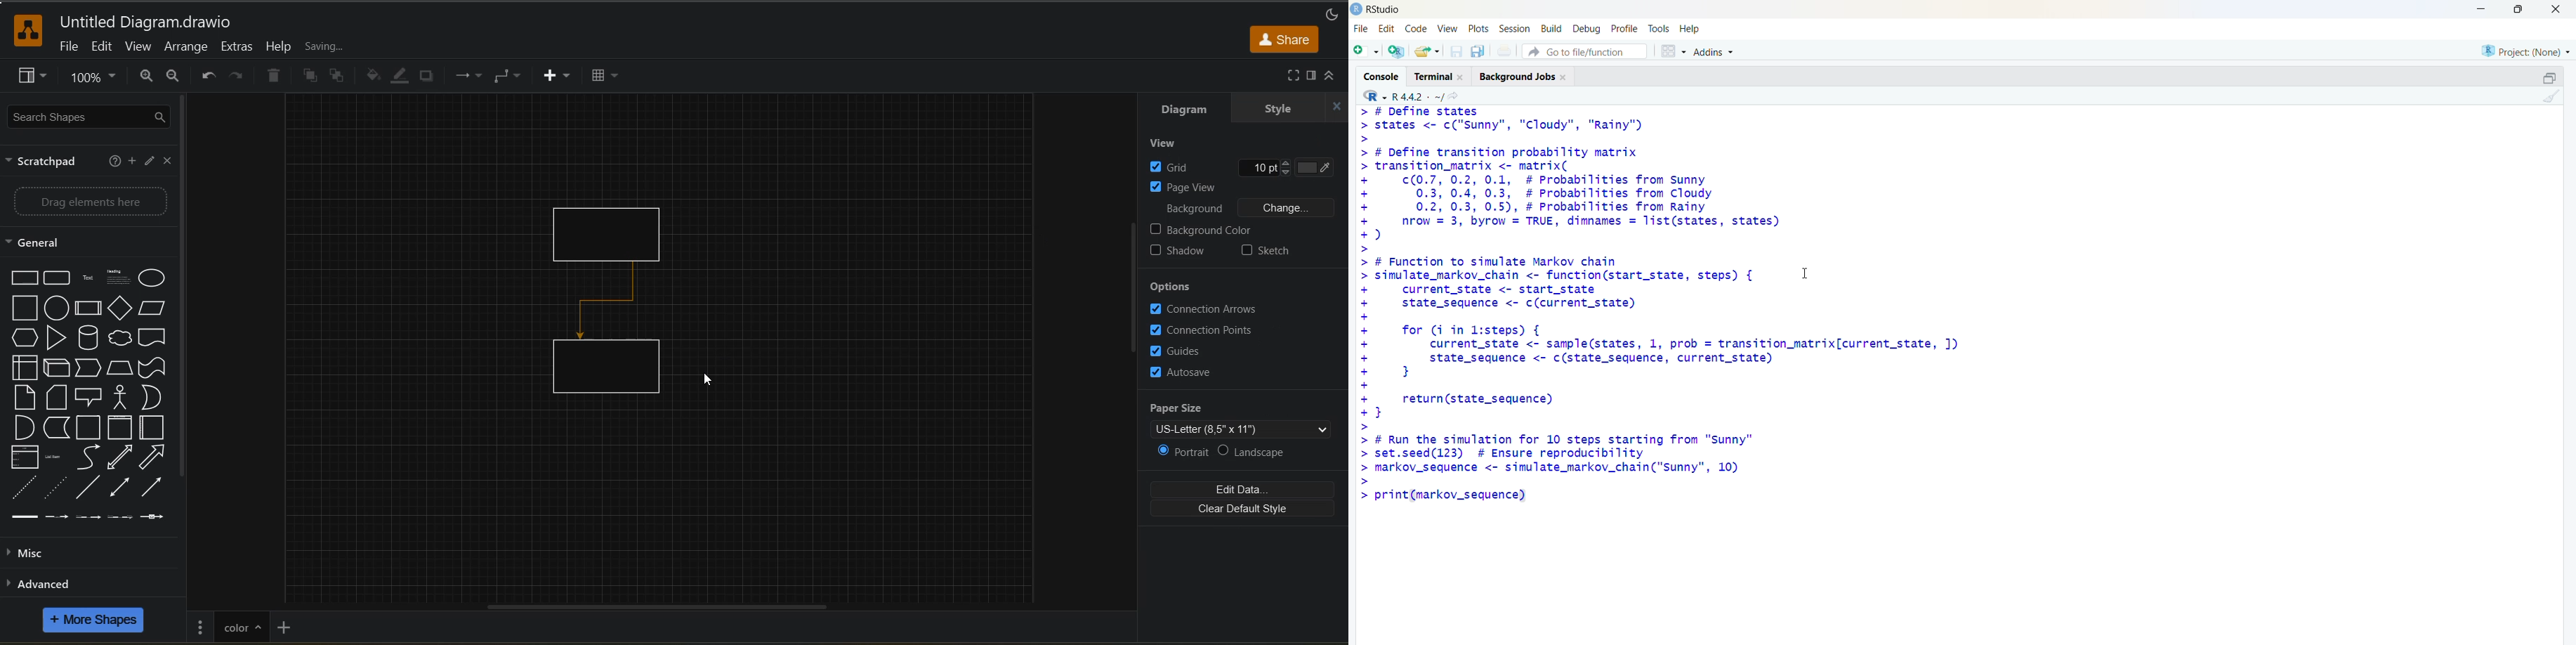 This screenshot has width=2576, height=672. What do you see at coordinates (1387, 27) in the screenshot?
I see `edit` at bounding box center [1387, 27].